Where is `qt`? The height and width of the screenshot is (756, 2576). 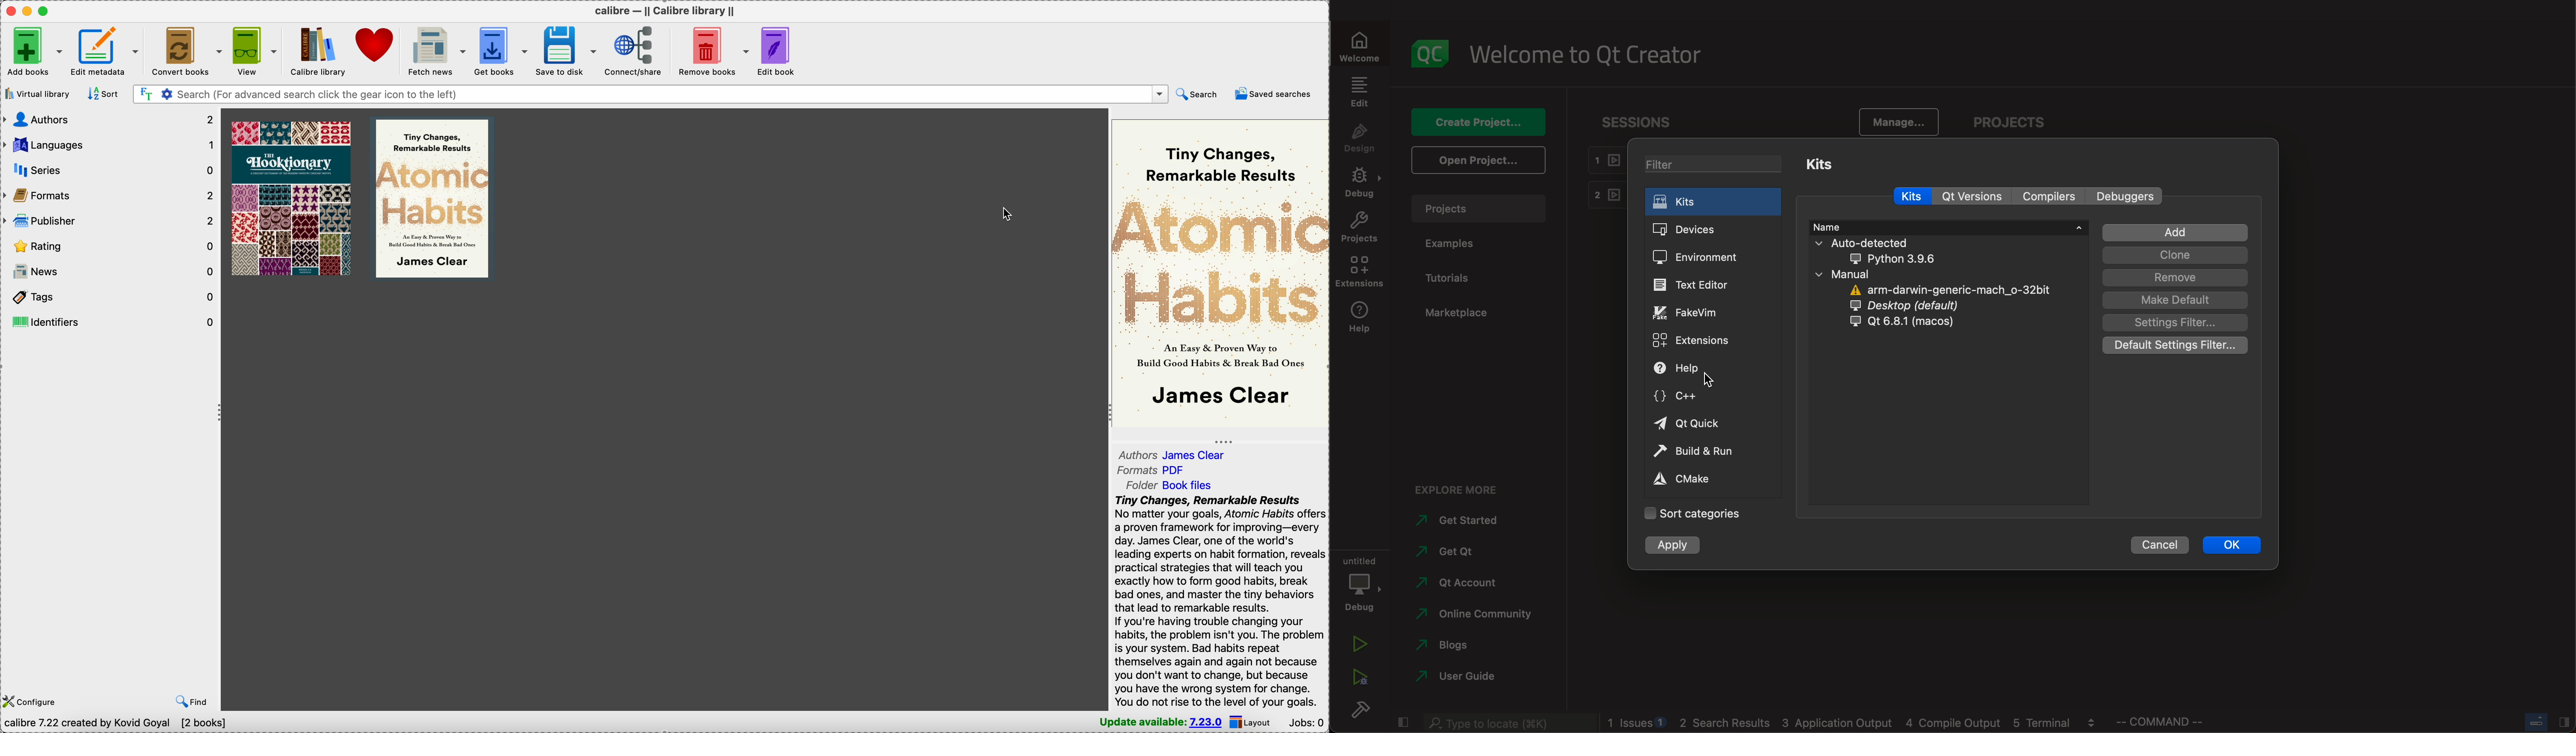
qt is located at coordinates (1698, 424).